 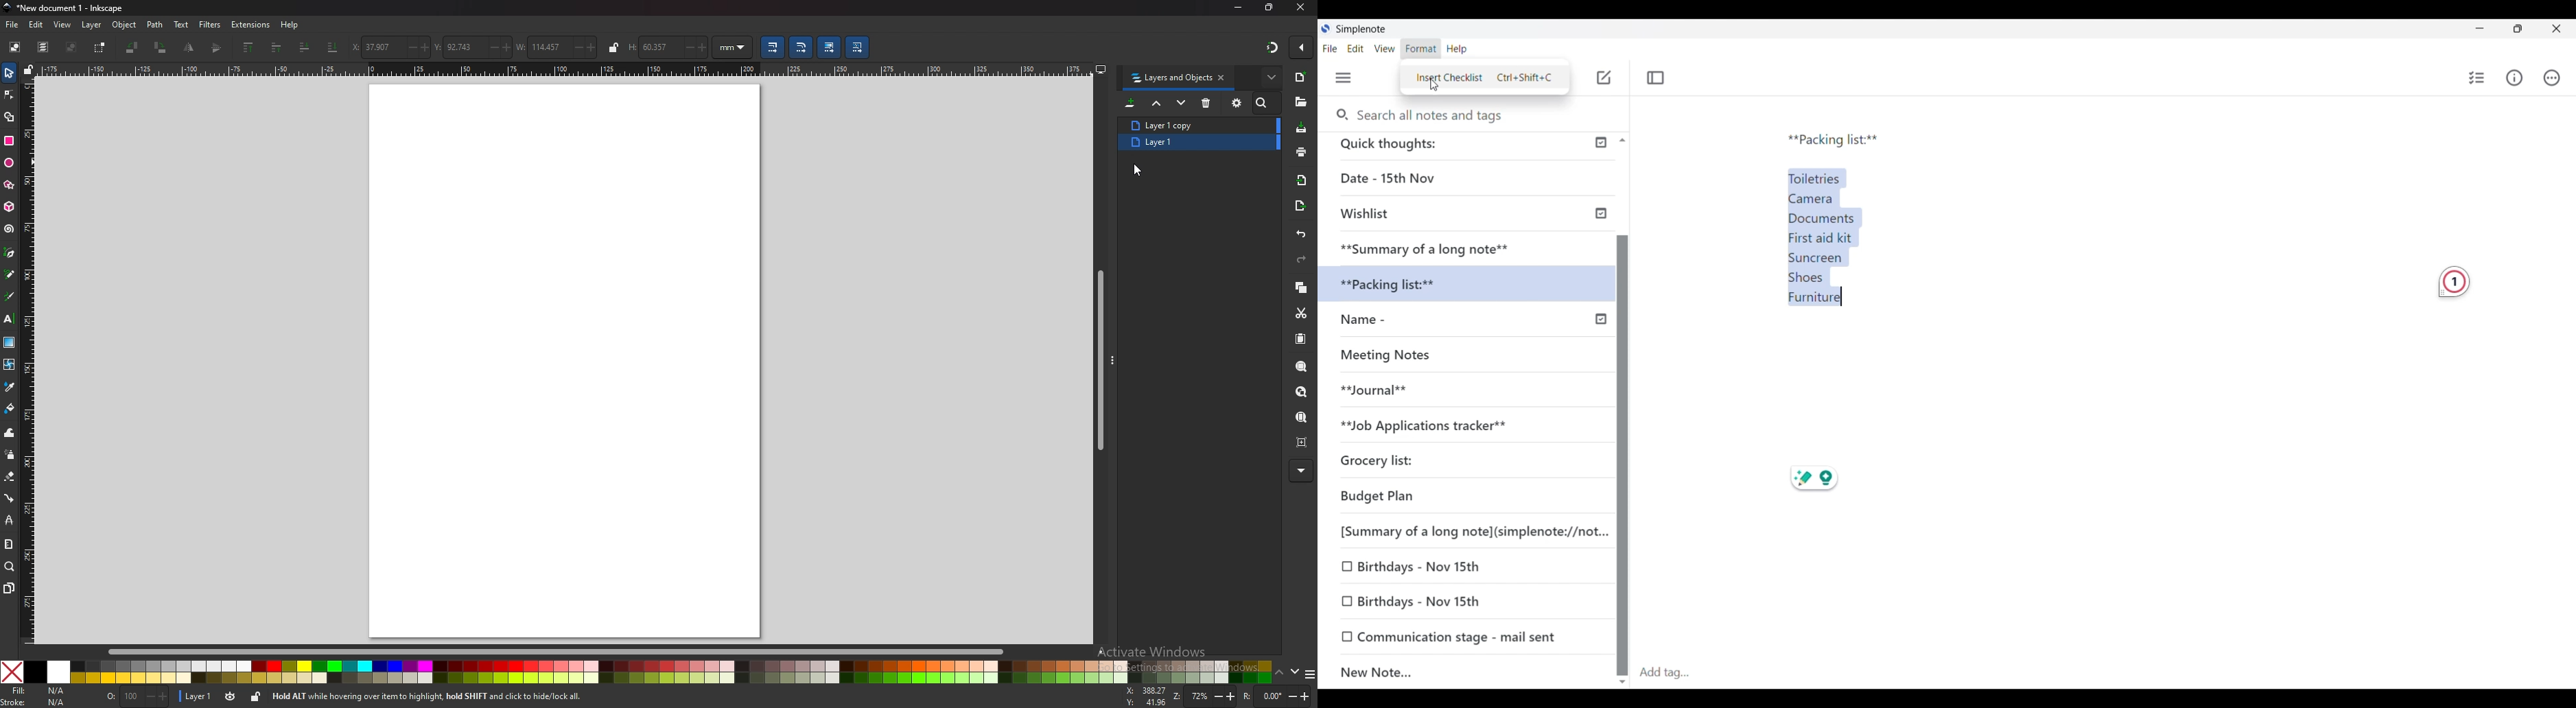 What do you see at coordinates (2557, 28) in the screenshot?
I see `Close interface` at bounding box center [2557, 28].